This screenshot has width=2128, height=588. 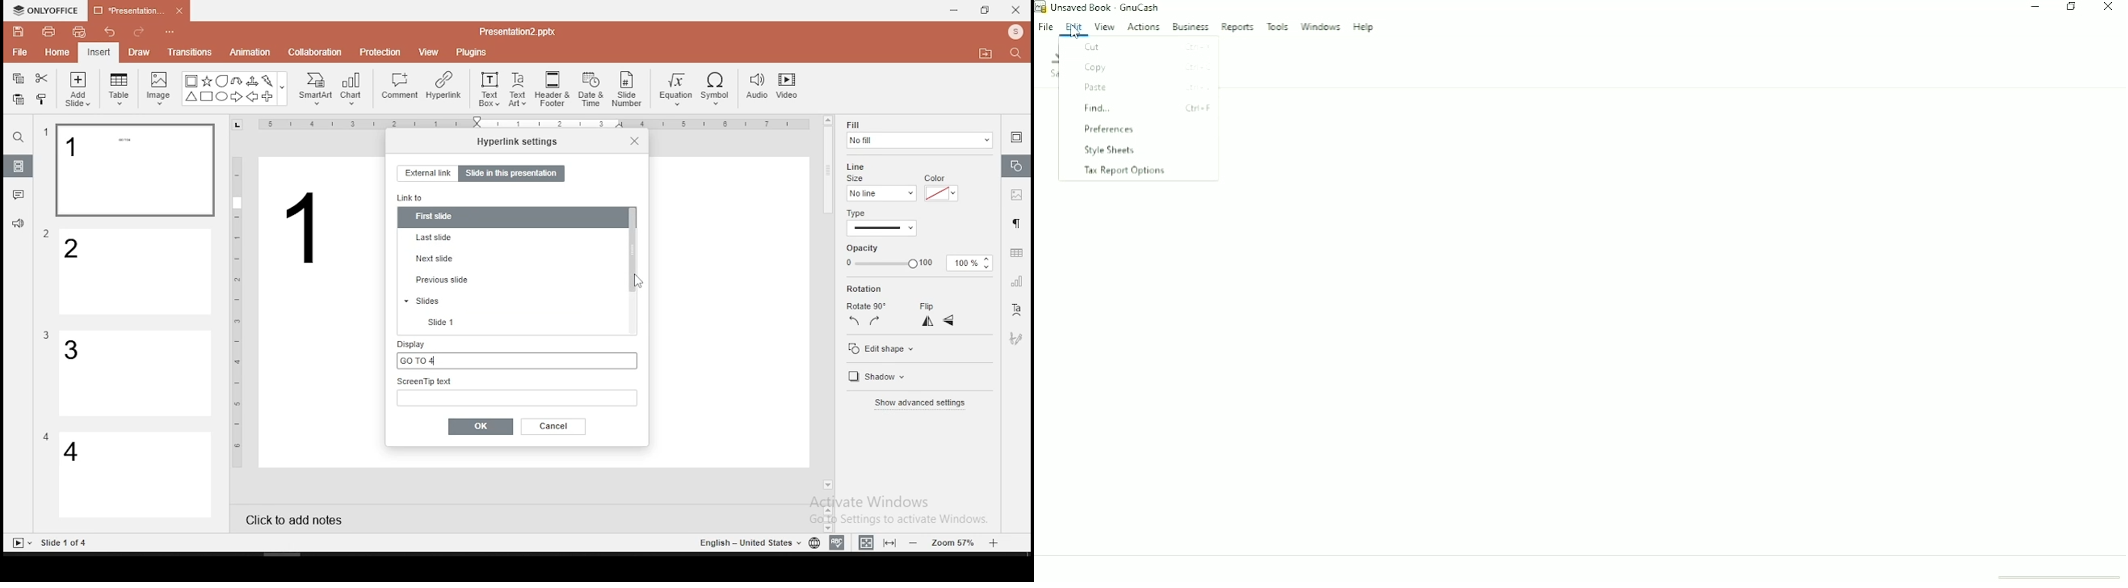 I want to click on save, so click(x=19, y=31).